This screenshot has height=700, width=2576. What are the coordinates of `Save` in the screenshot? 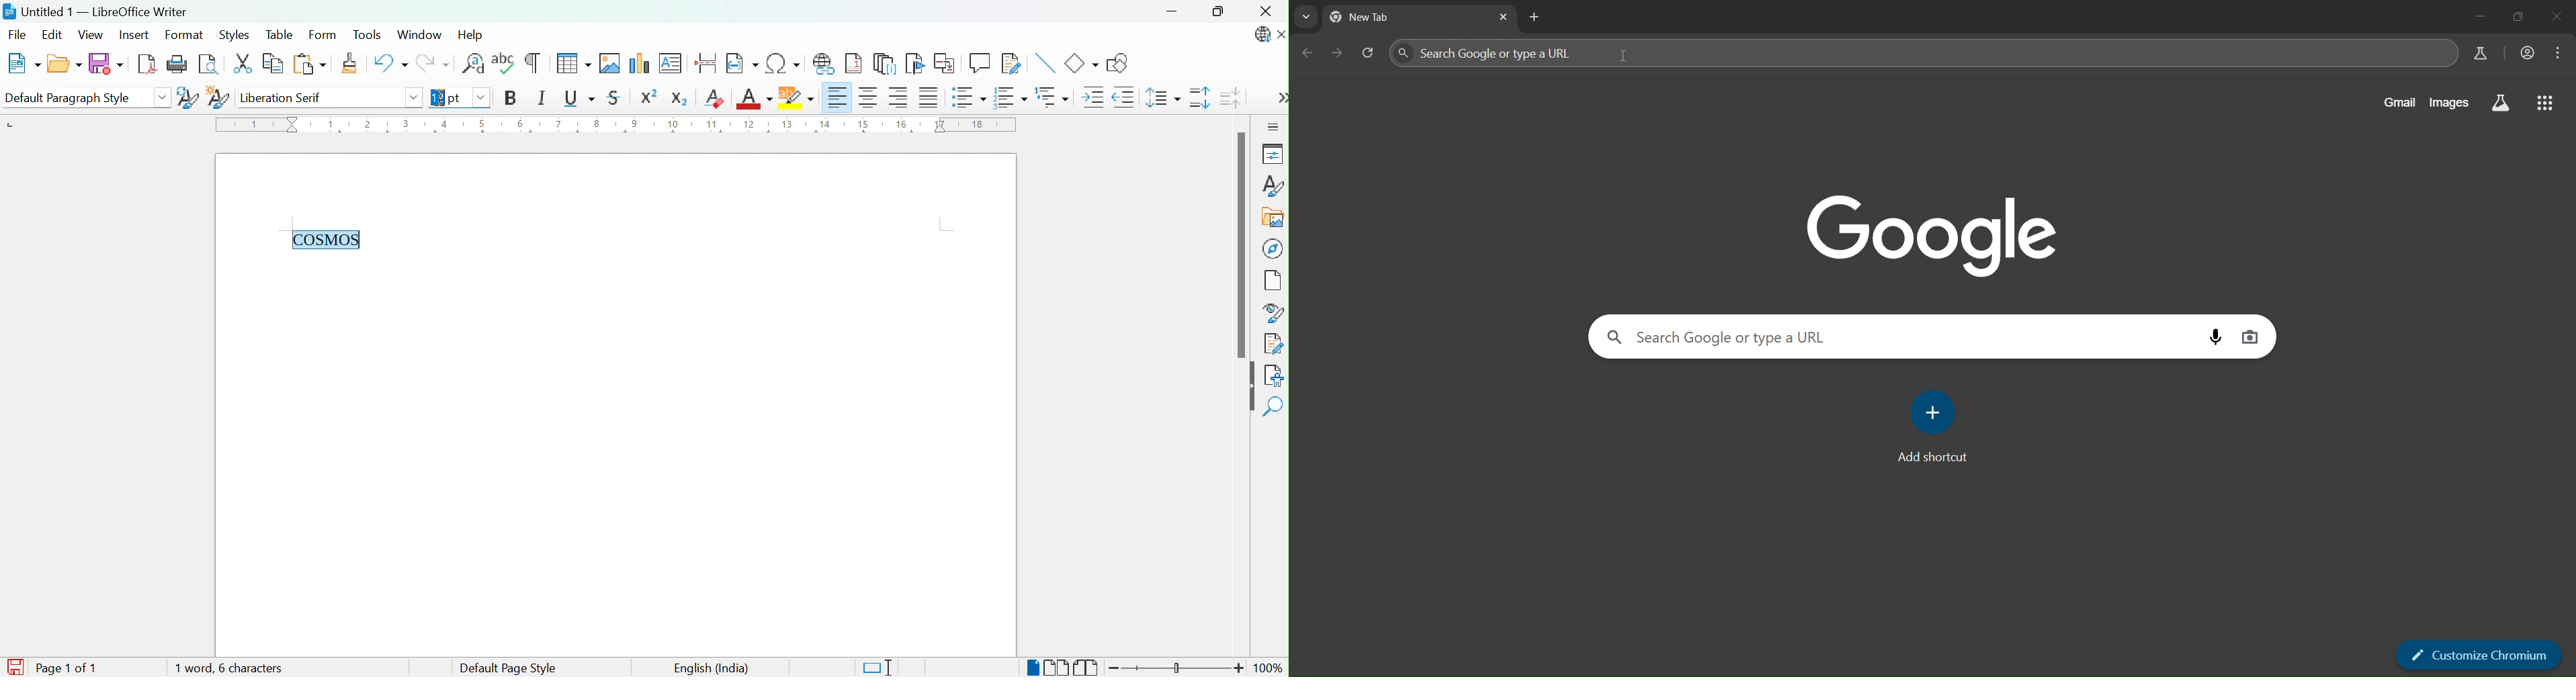 It's located at (17, 661).